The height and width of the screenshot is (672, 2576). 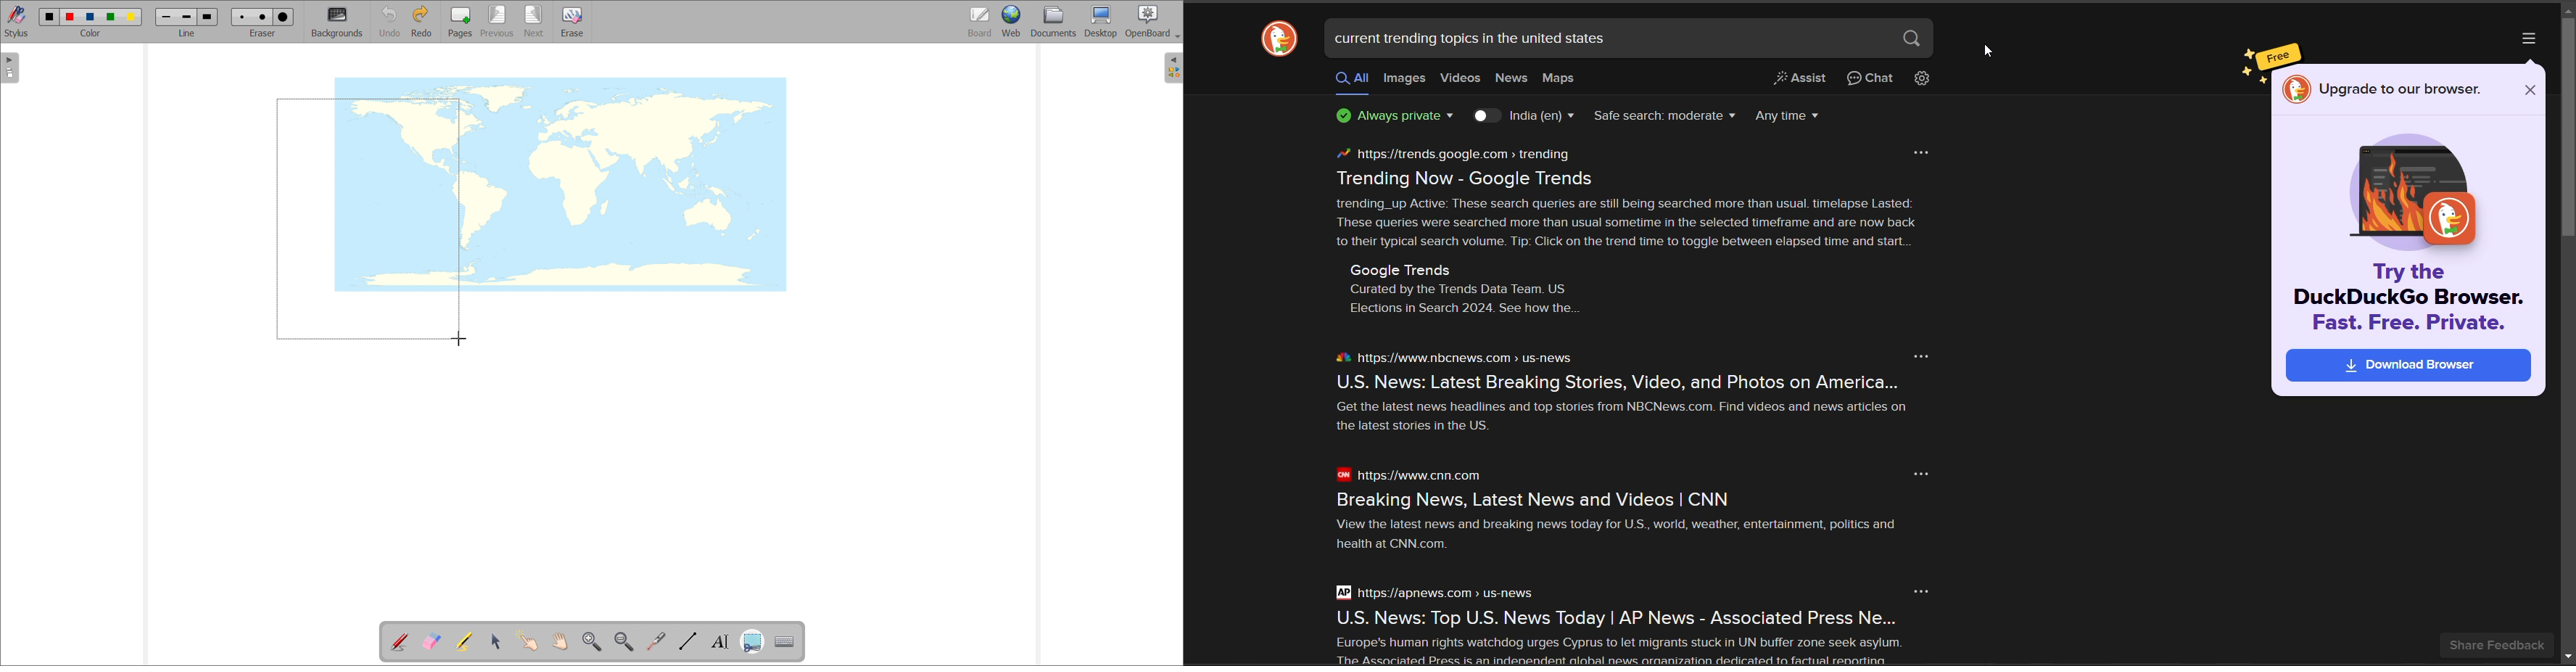 I want to click on green, so click(x=110, y=17).